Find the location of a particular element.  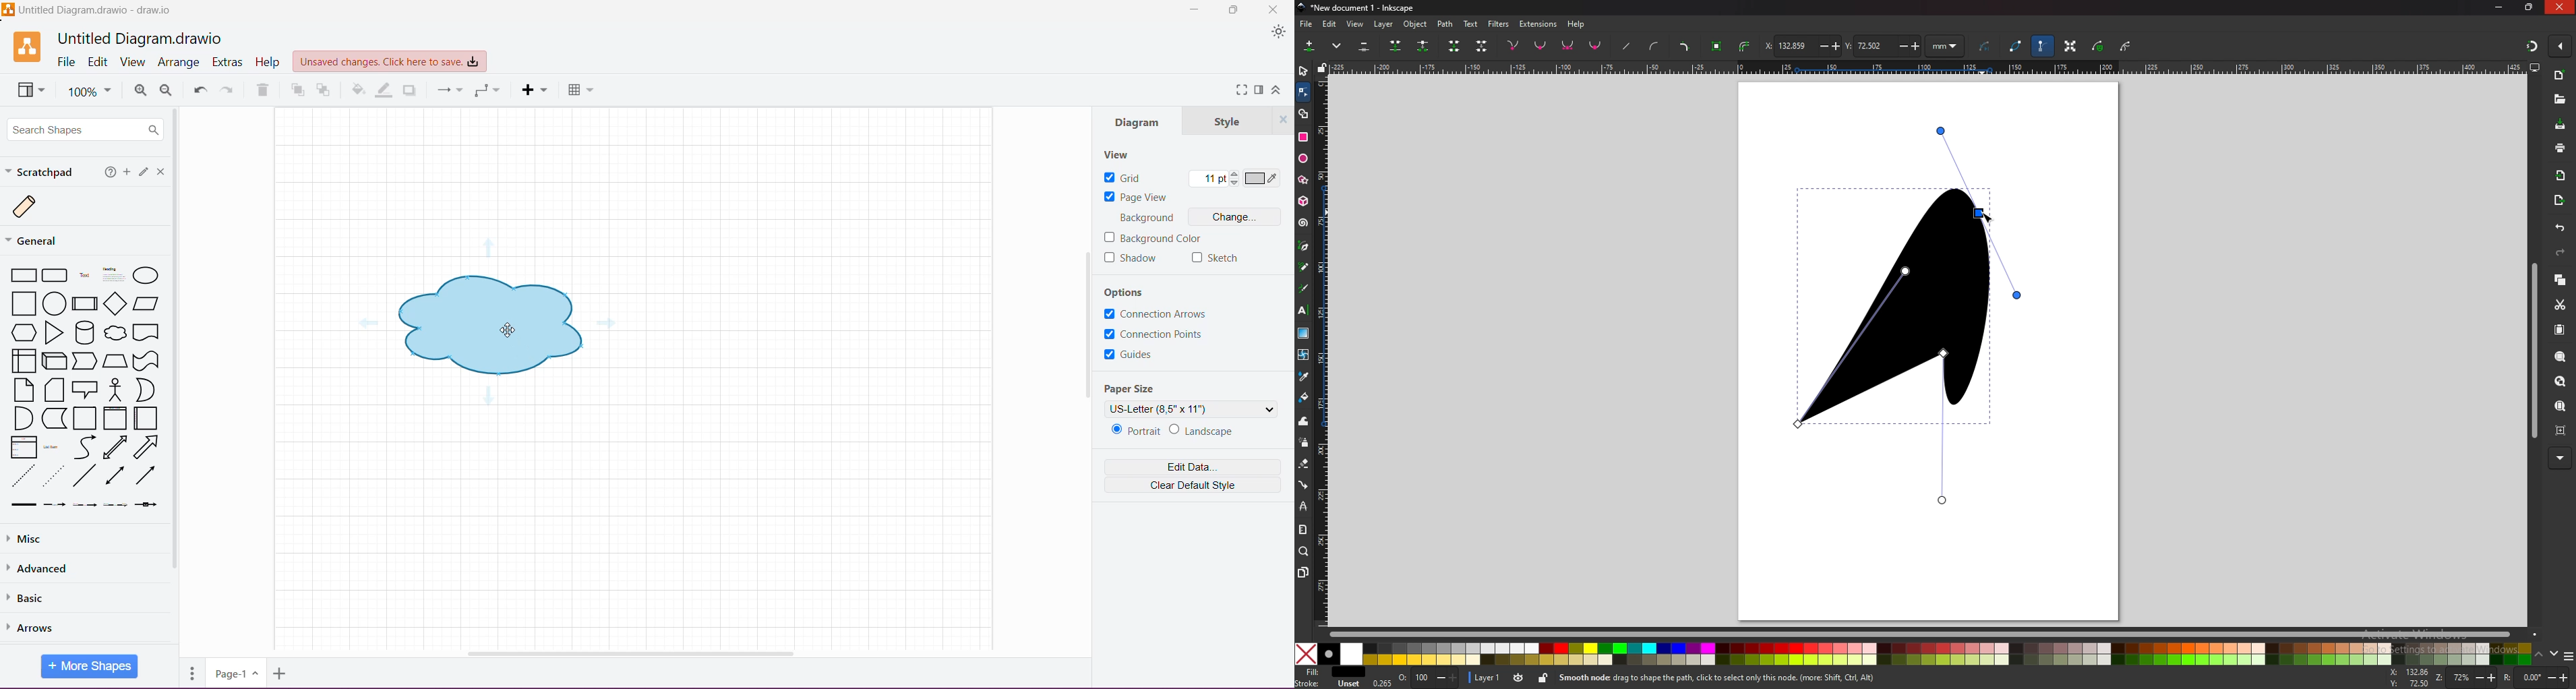

Add is located at coordinates (127, 172).